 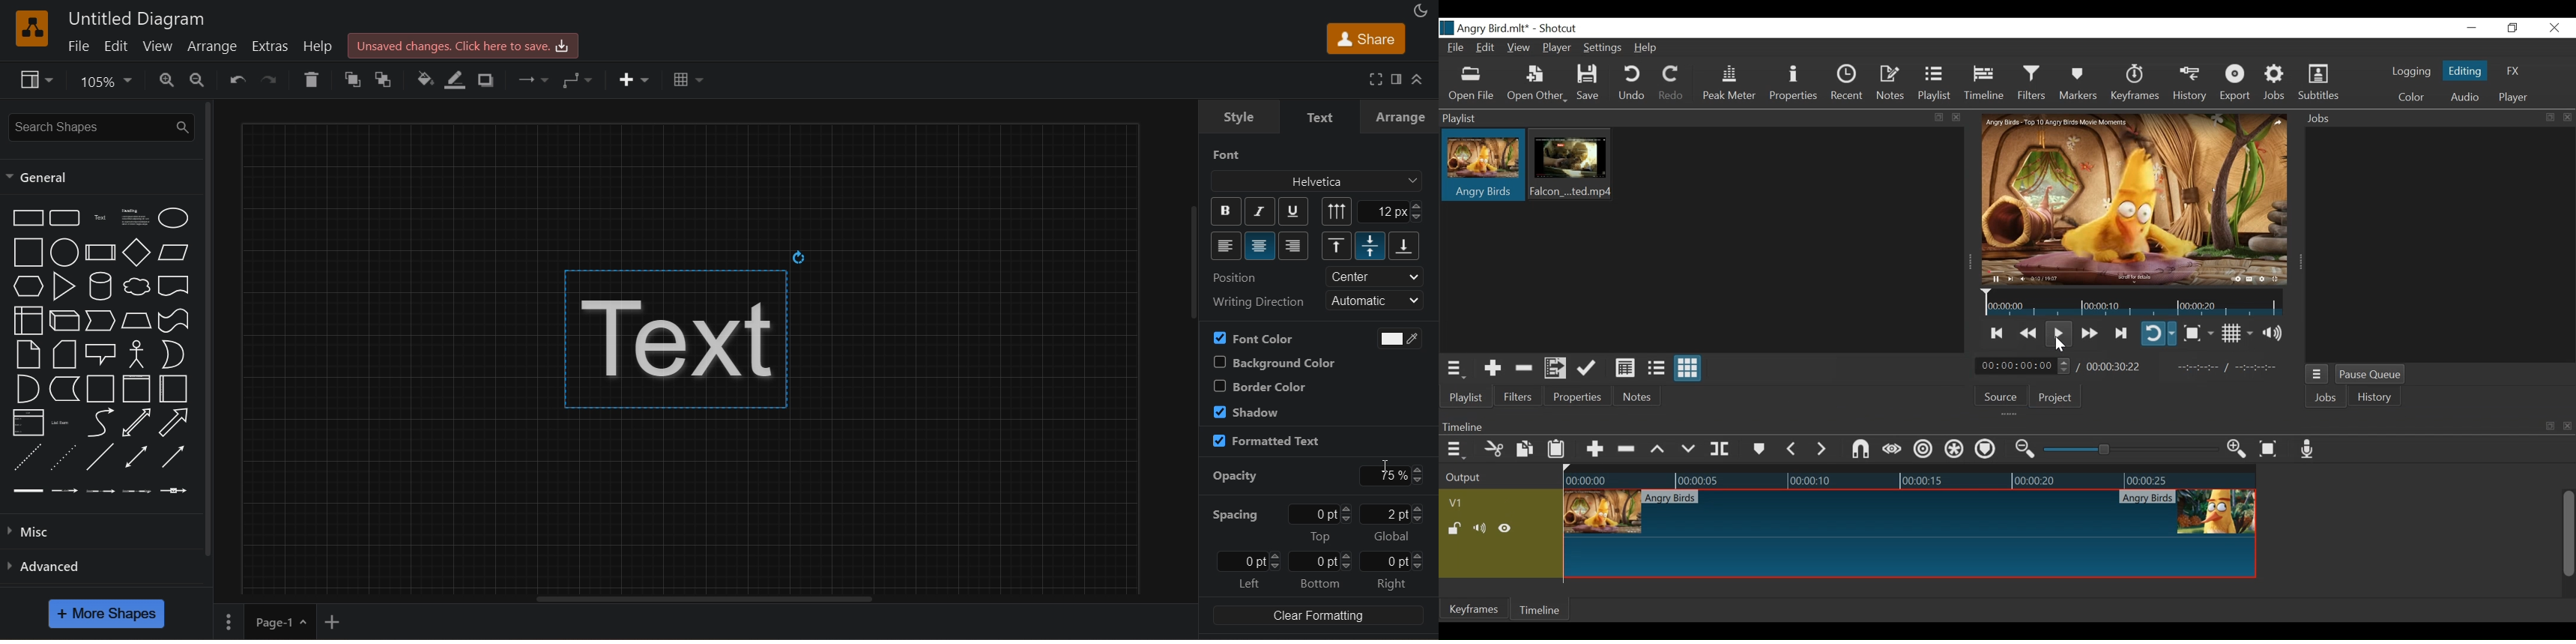 I want to click on font family, so click(x=1319, y=181).